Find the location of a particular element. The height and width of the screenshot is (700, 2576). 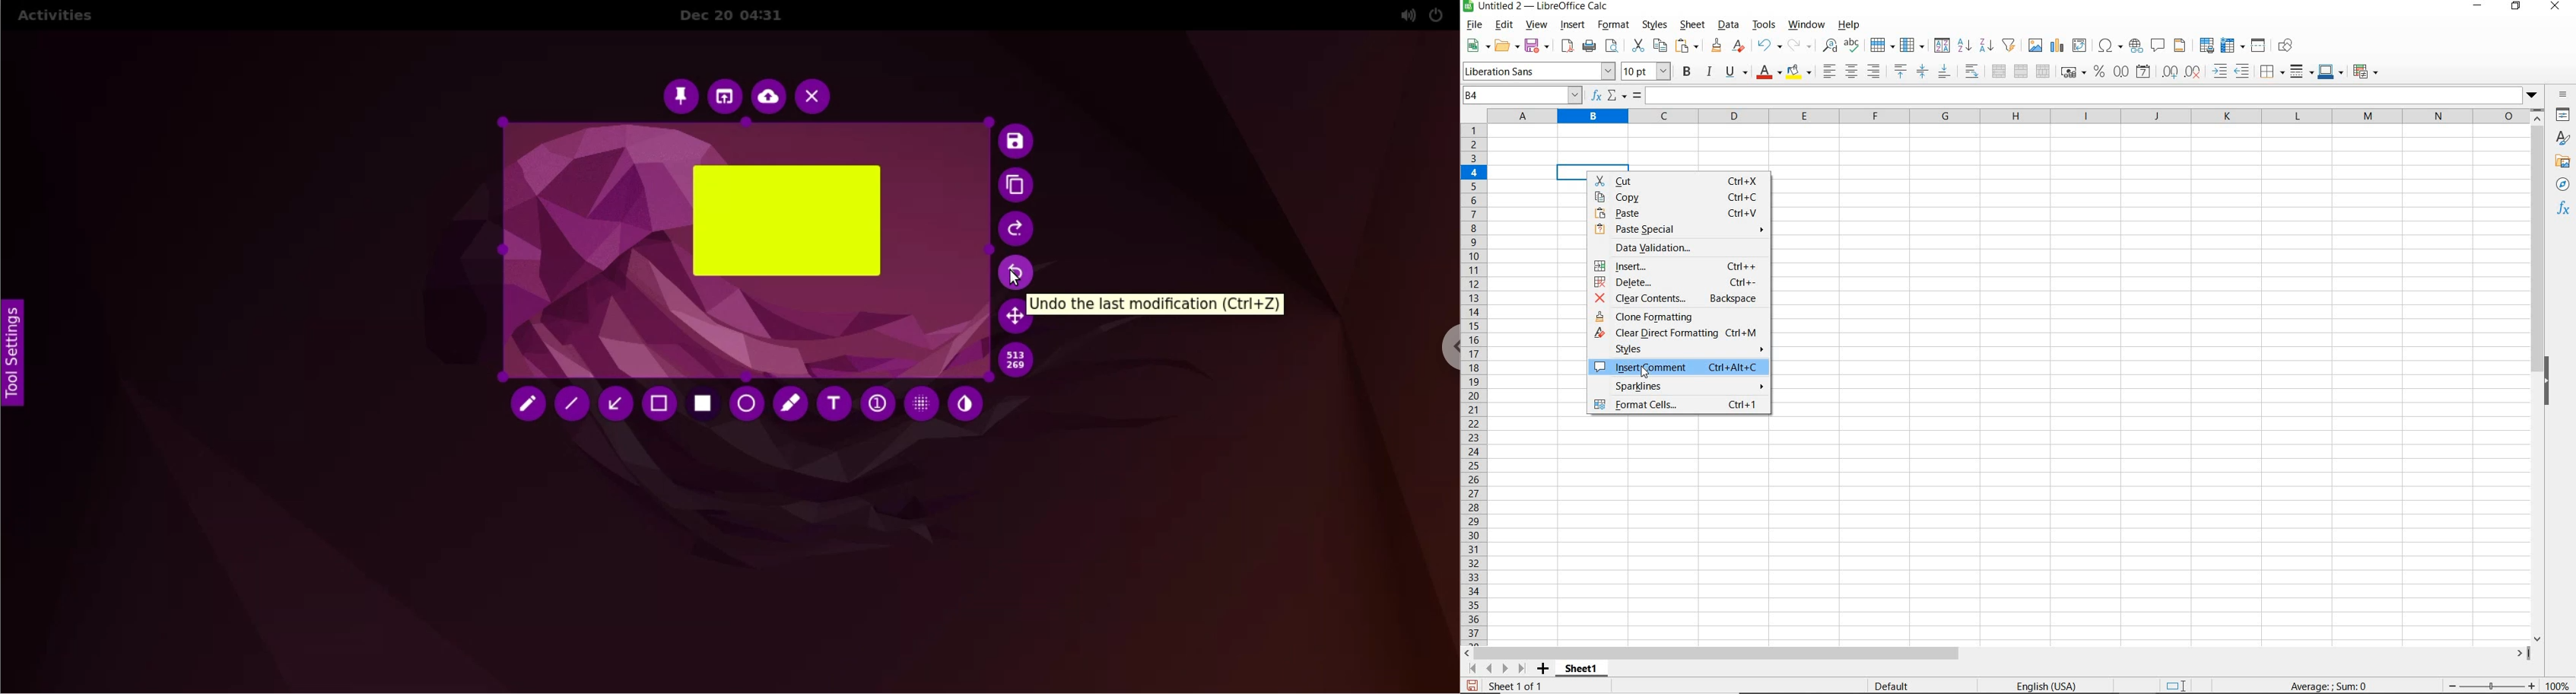

paste is located at coordinates (1687, 47).